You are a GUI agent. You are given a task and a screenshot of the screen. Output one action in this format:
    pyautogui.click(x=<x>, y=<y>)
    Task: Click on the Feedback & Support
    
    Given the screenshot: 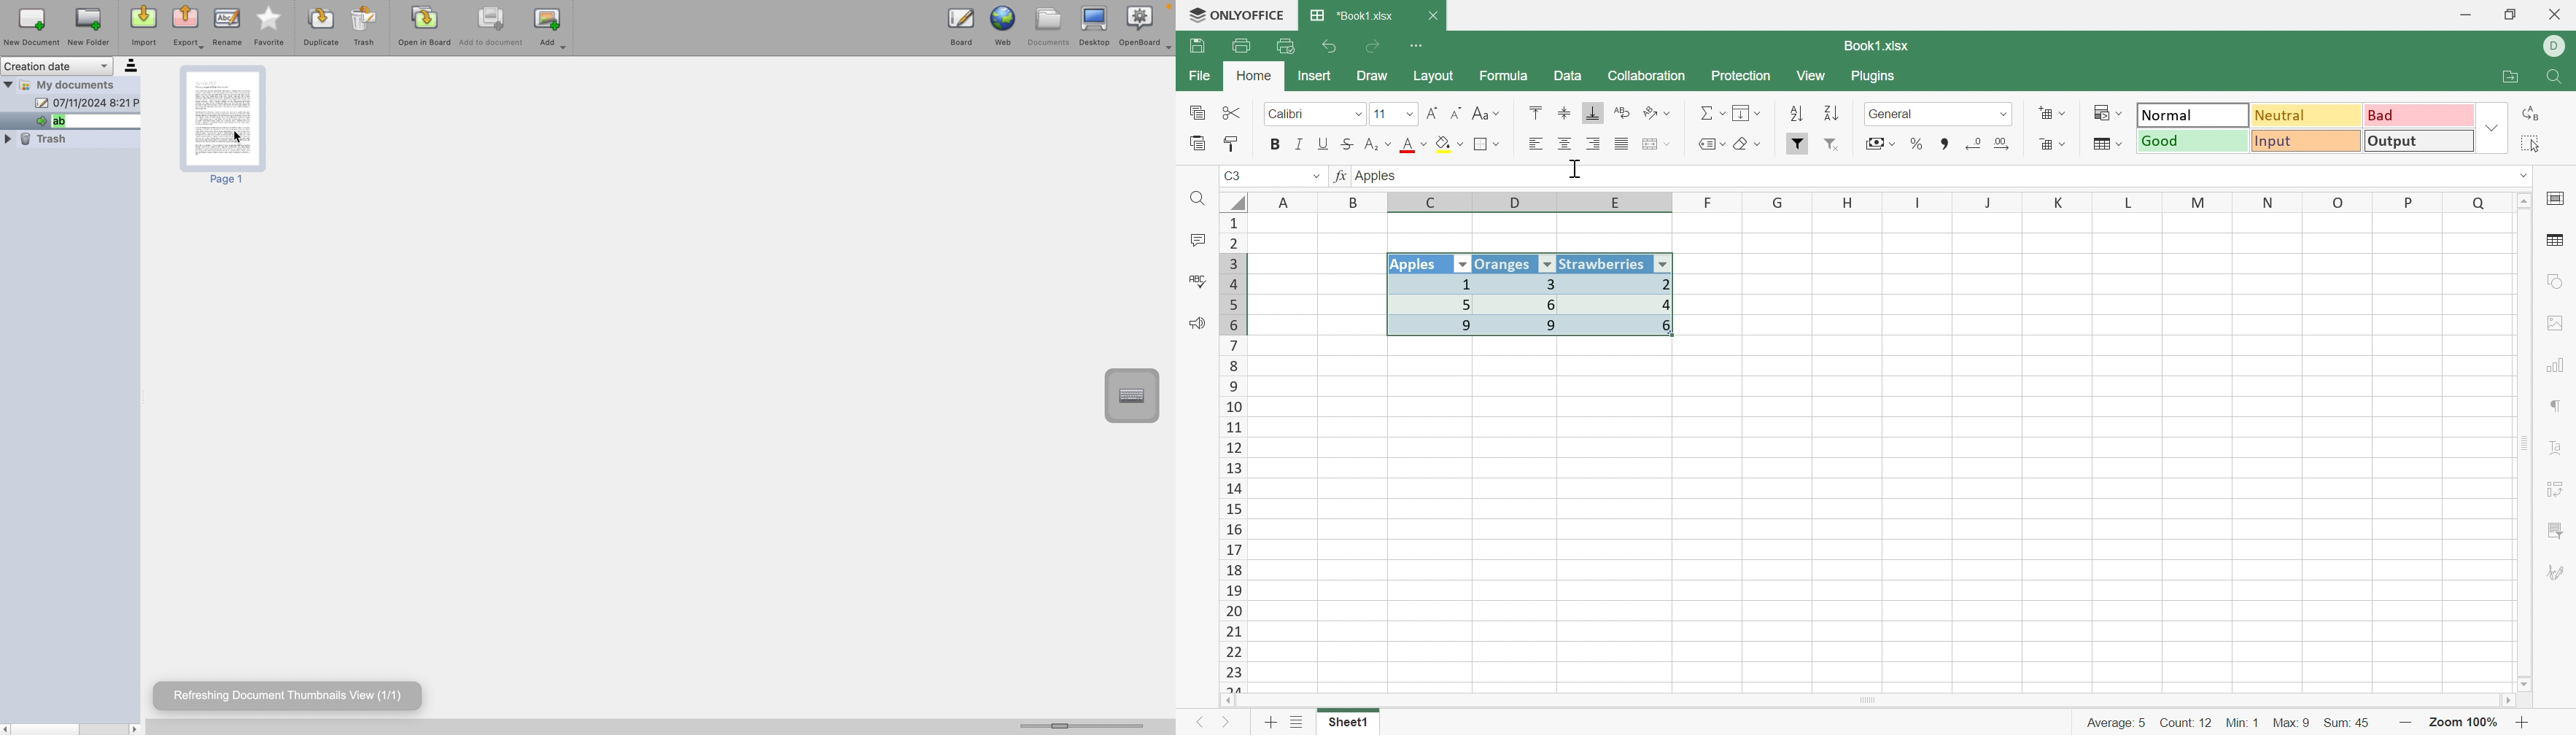 What is the action you would take?
    pyautogui.click(x=1199, y=325)
    